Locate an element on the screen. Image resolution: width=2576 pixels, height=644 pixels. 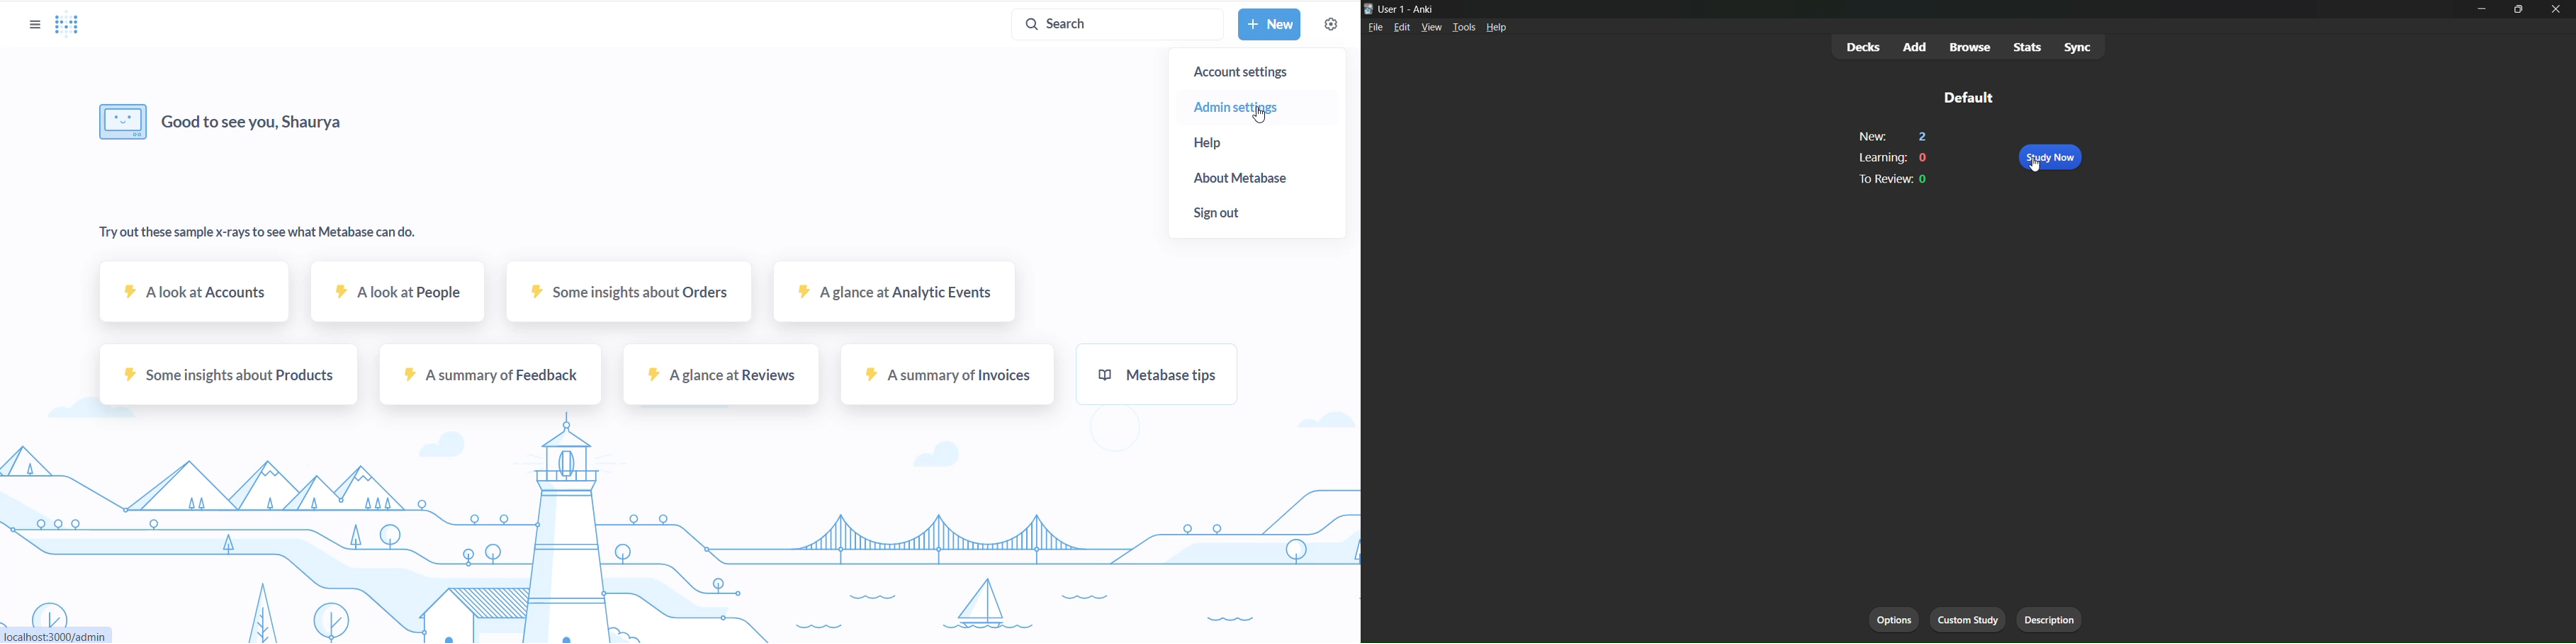
view is located at coordinates (1432, 28).